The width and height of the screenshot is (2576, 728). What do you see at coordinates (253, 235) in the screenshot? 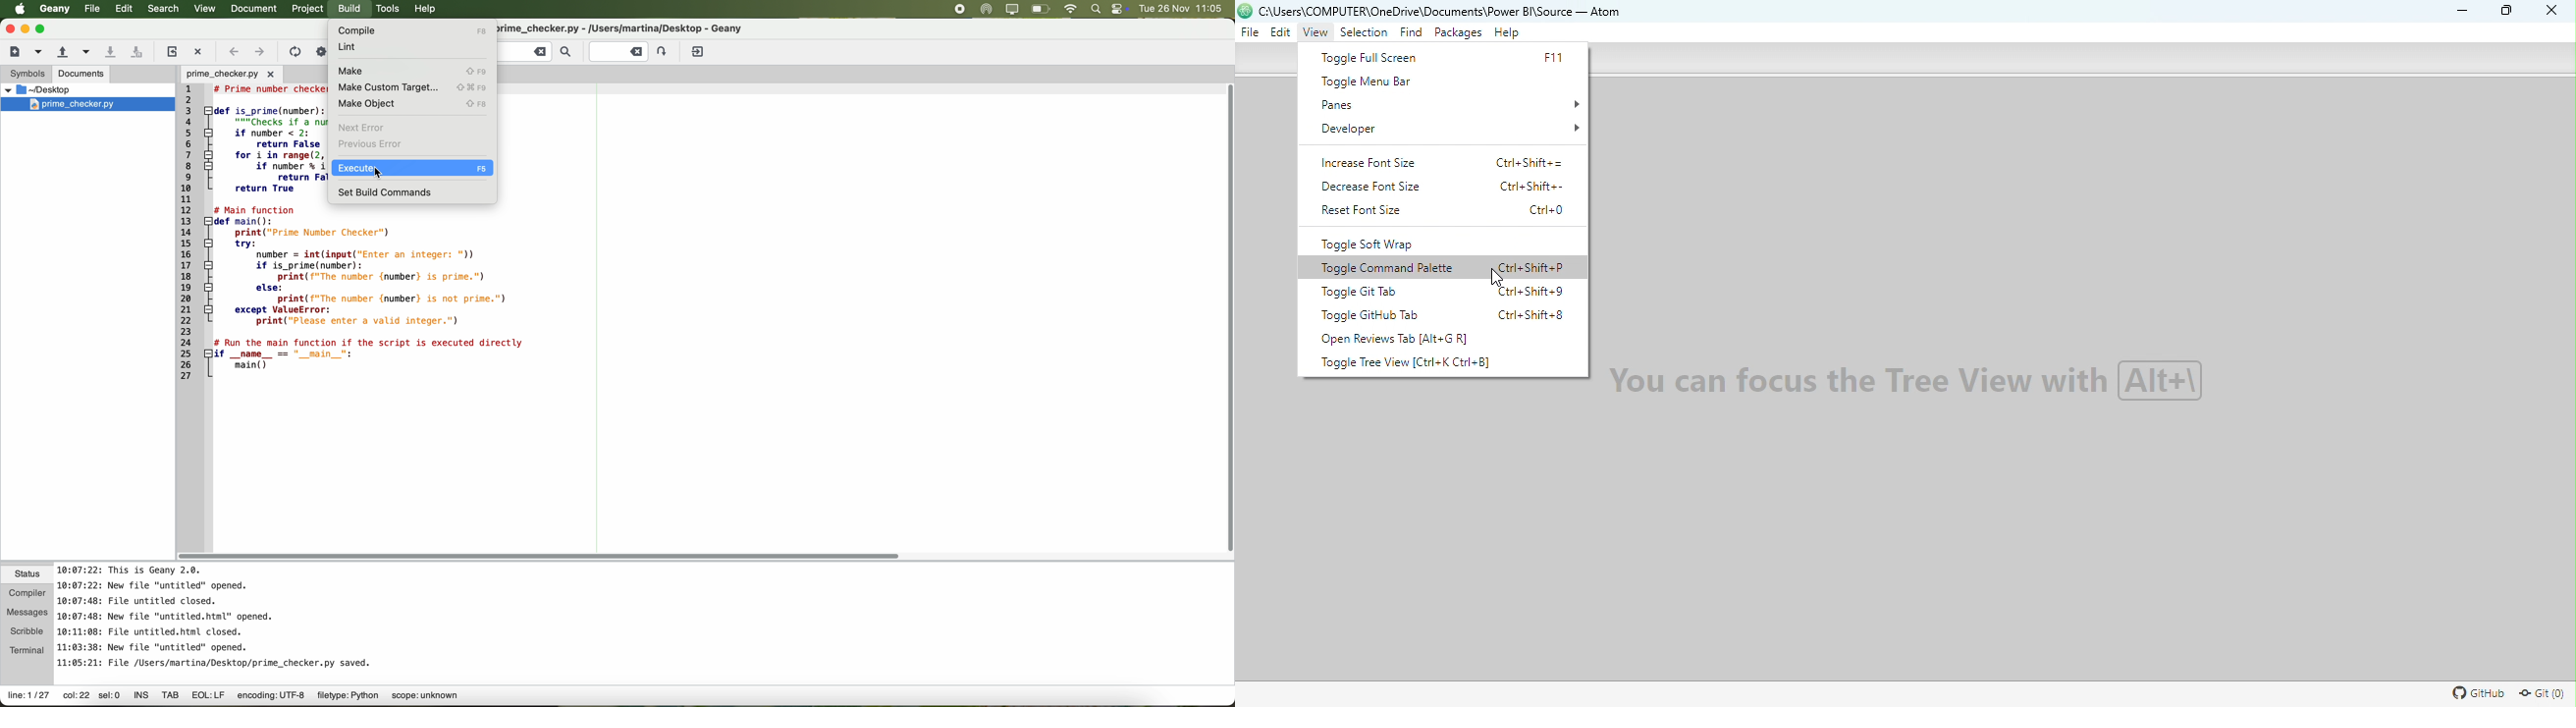
I see `prime number checker code` at bounding box center [253, 235].